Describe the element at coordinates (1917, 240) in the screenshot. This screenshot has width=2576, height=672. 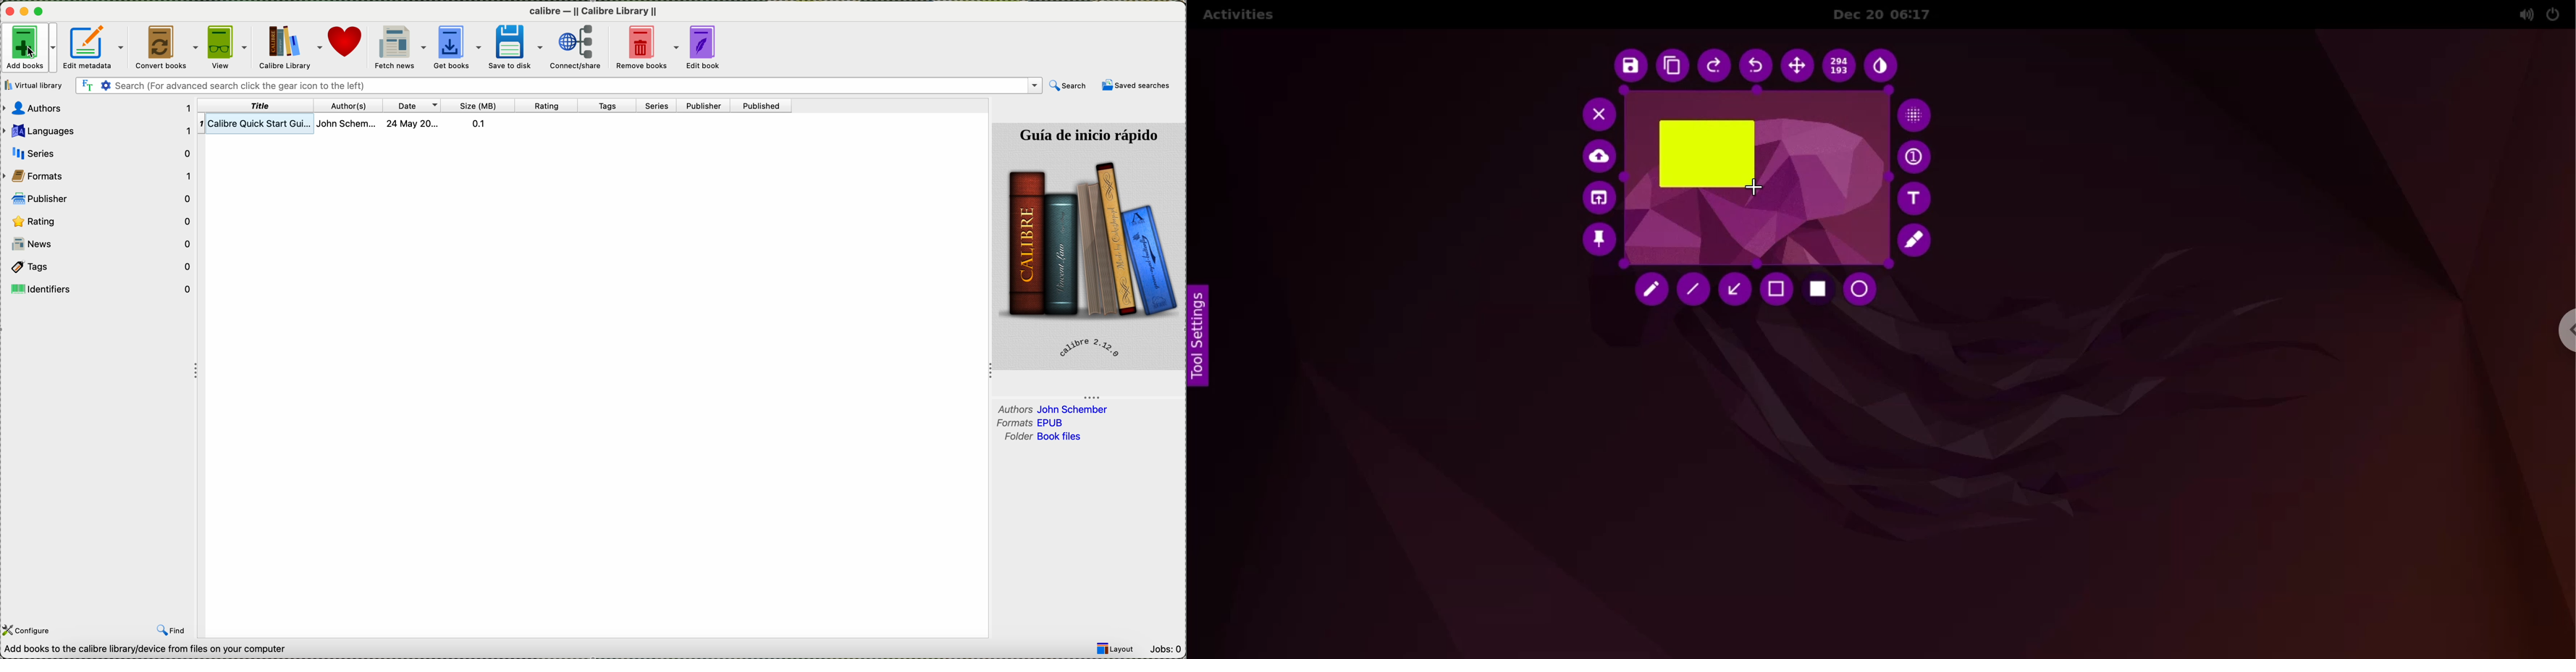
I see `marker` at that location.